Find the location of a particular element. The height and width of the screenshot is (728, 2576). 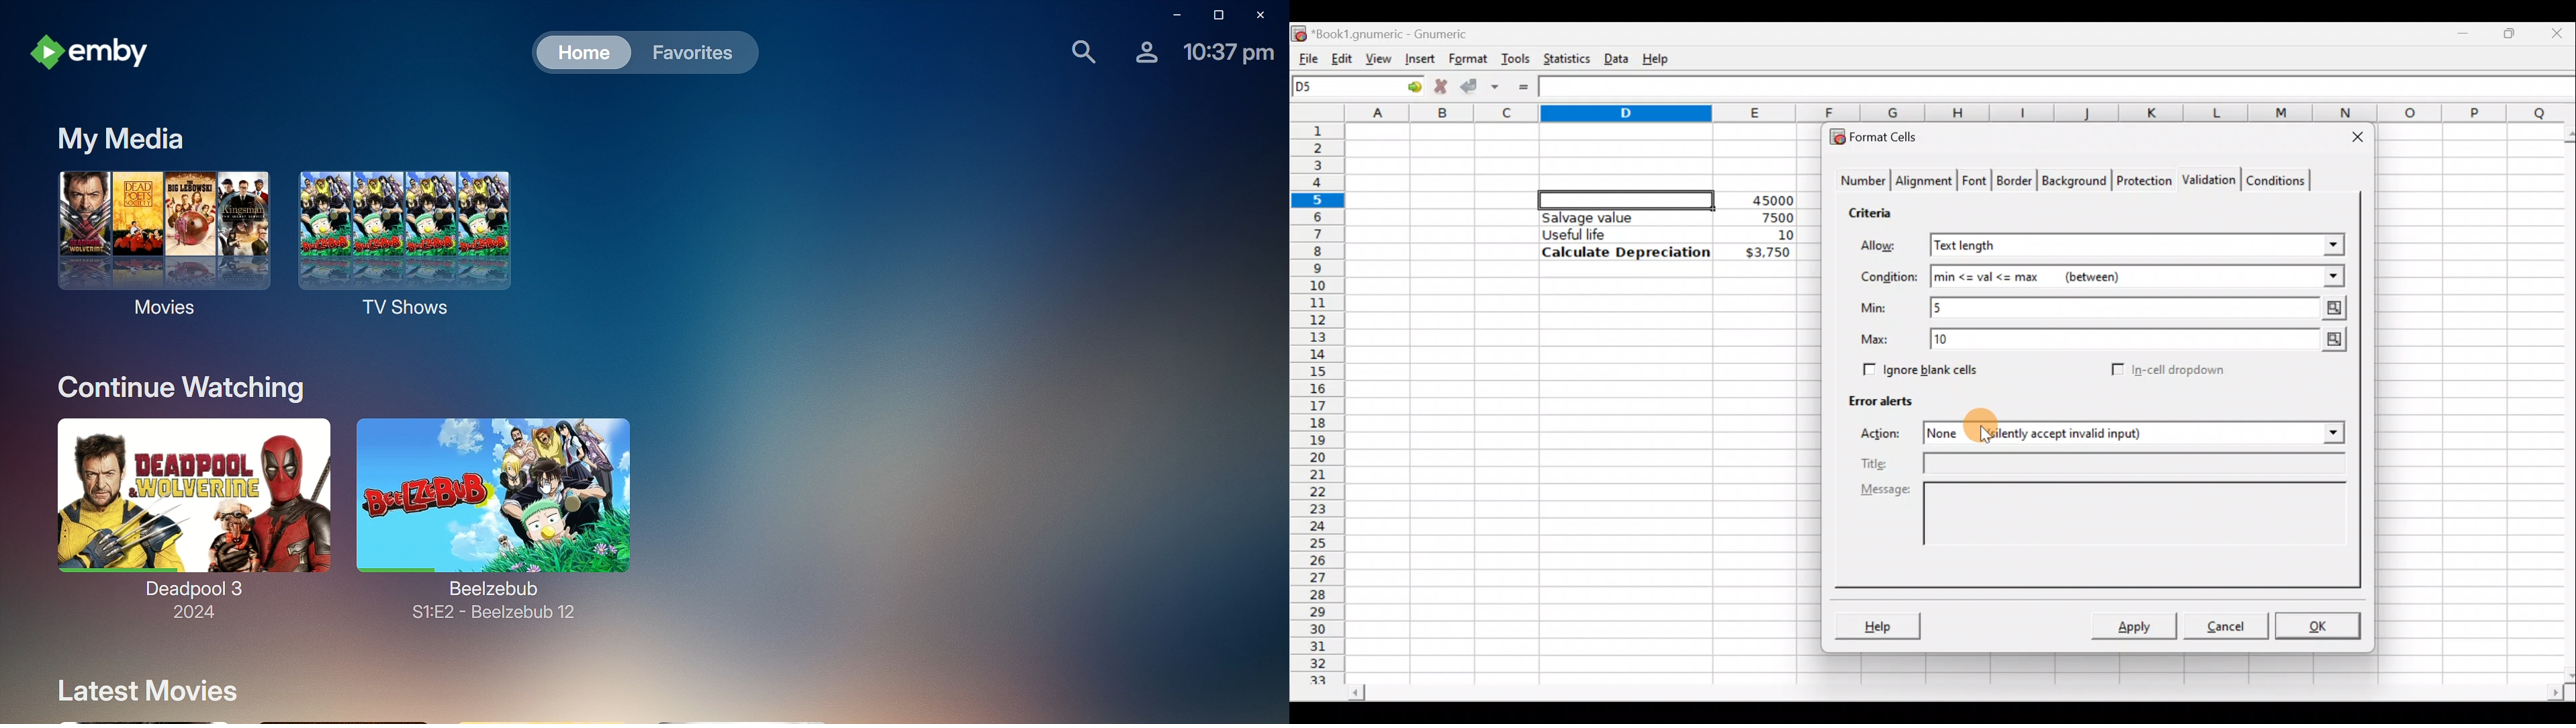

Selected cell is located at coordinates (1626, 198).